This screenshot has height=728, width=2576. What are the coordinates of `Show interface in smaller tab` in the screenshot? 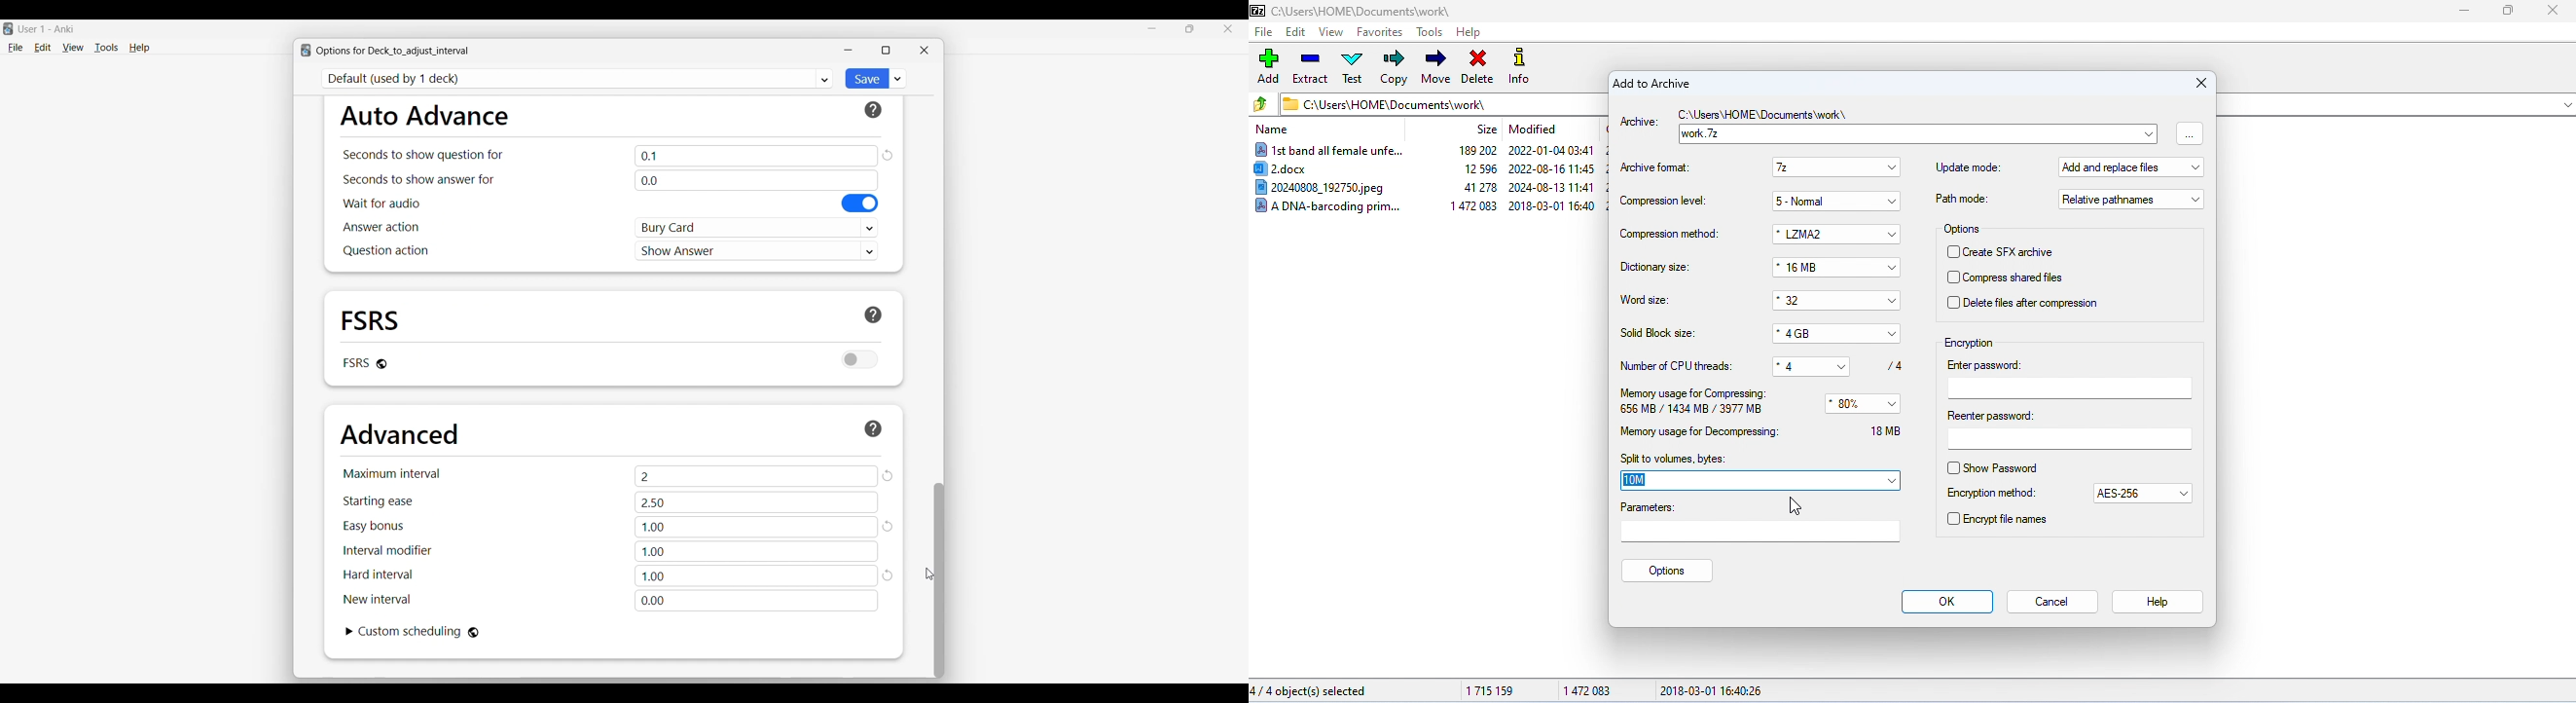 It's located at (1191, 29).